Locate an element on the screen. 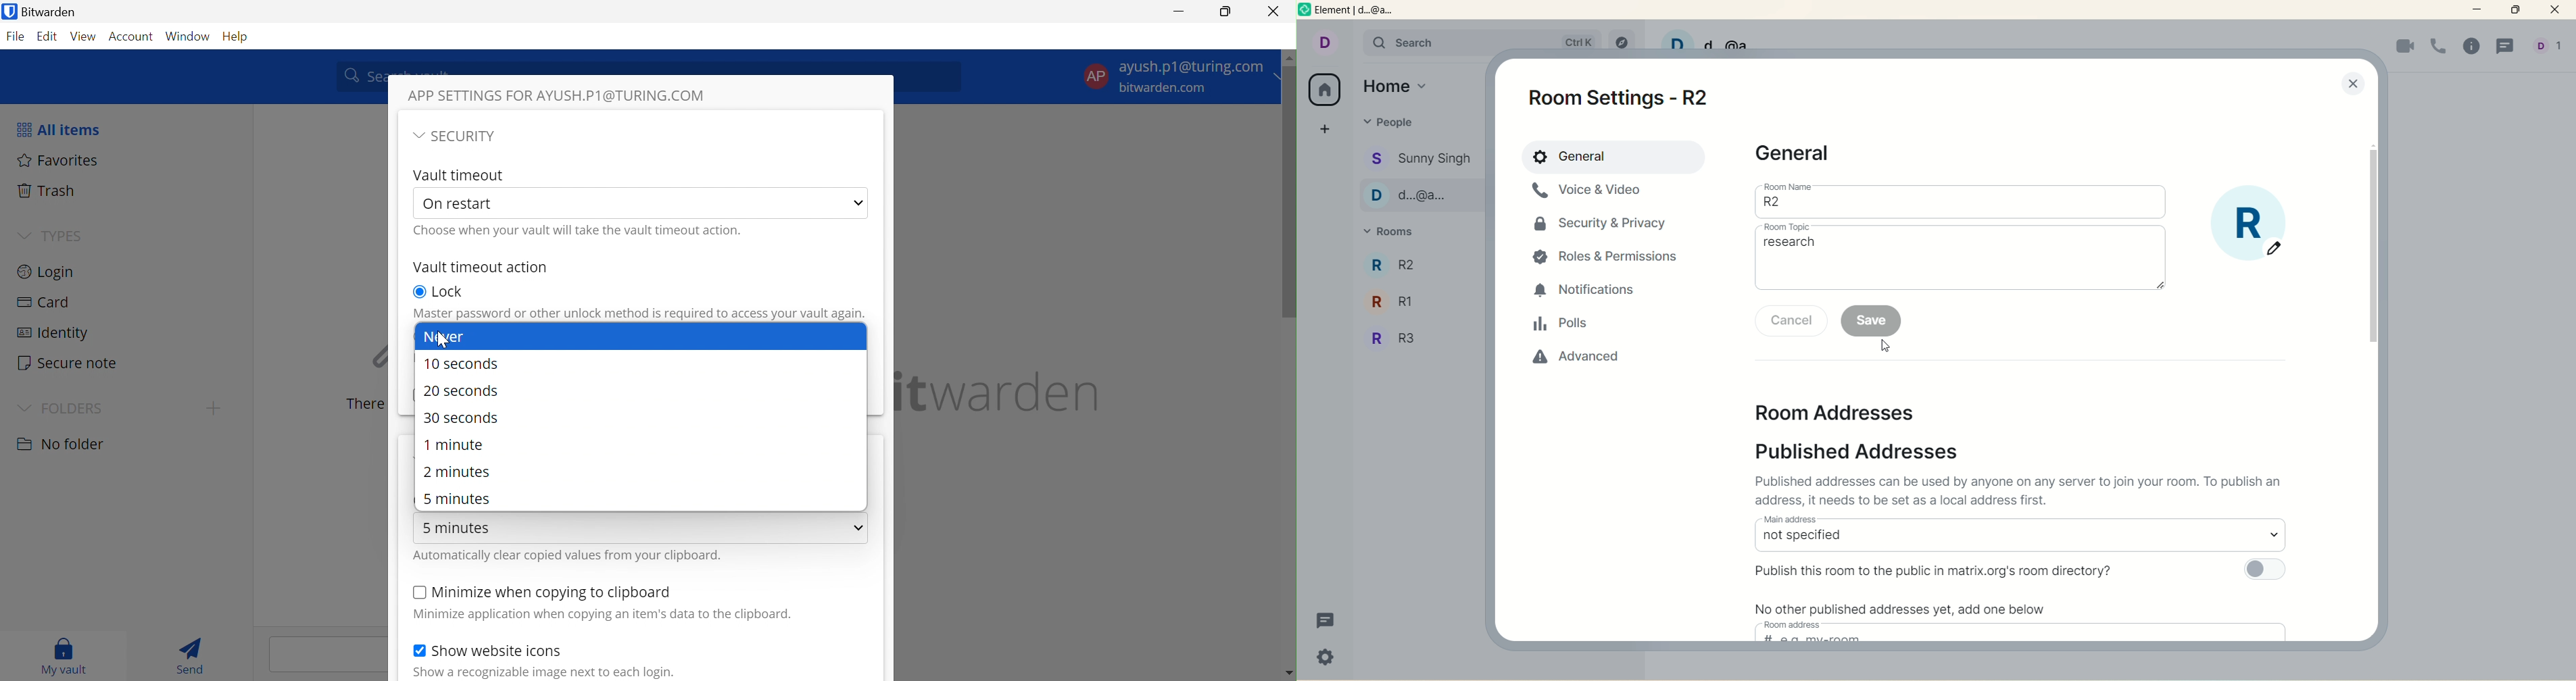 The width and height of the screenshot is (2576, 700). No folder is located at coordinates (64, 444).